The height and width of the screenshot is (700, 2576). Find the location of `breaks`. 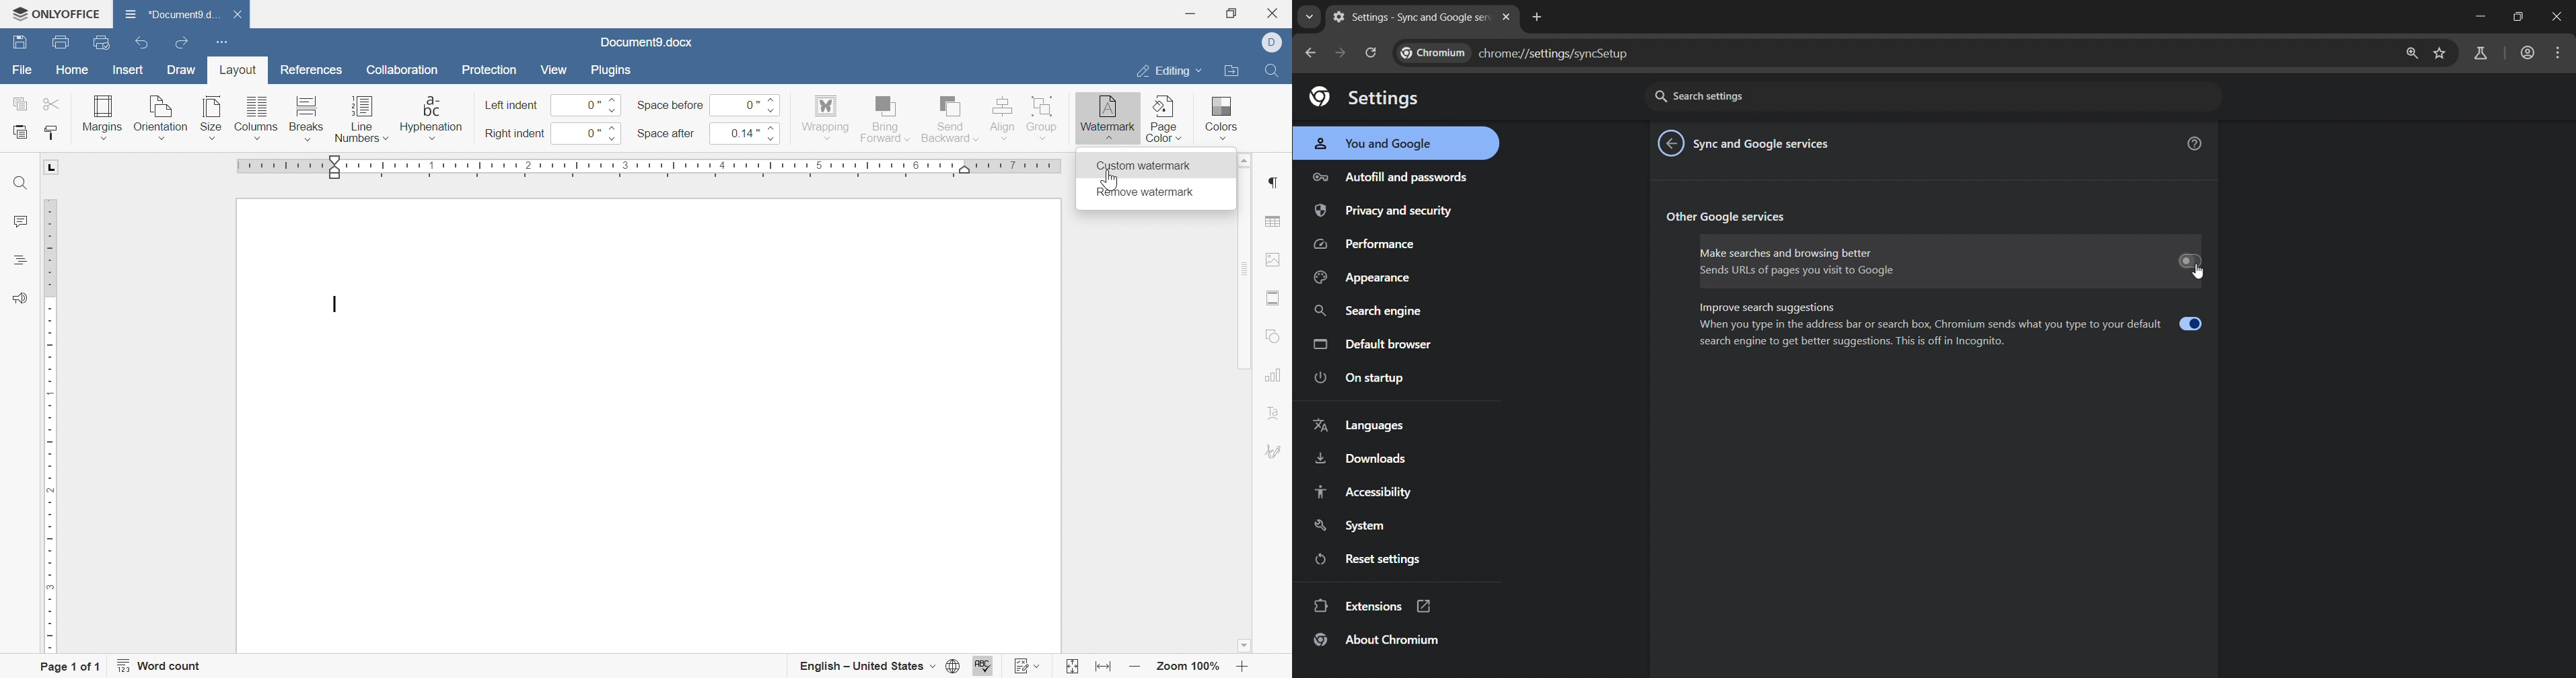

breaks is located at coordinates (303, 118).